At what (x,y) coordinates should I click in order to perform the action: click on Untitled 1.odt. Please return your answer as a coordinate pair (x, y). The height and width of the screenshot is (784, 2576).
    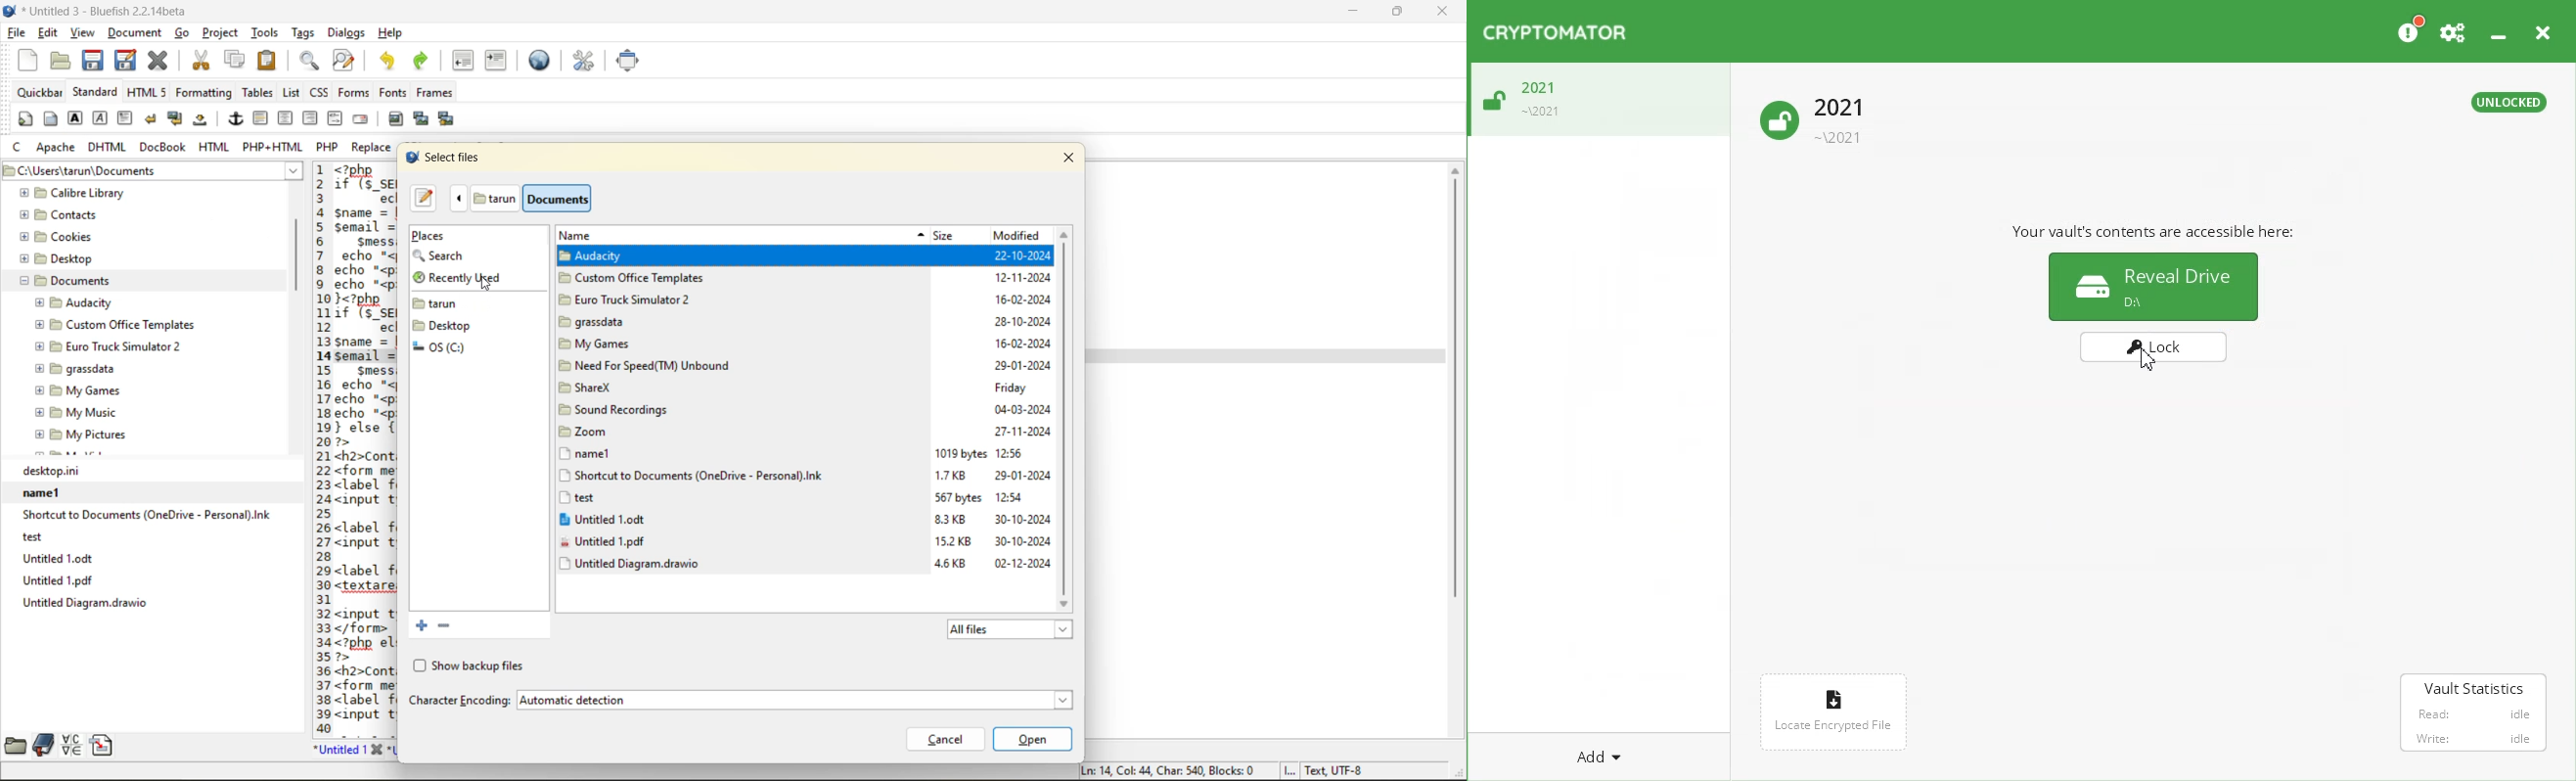
    Looking at the image, I should click on (152, 558).